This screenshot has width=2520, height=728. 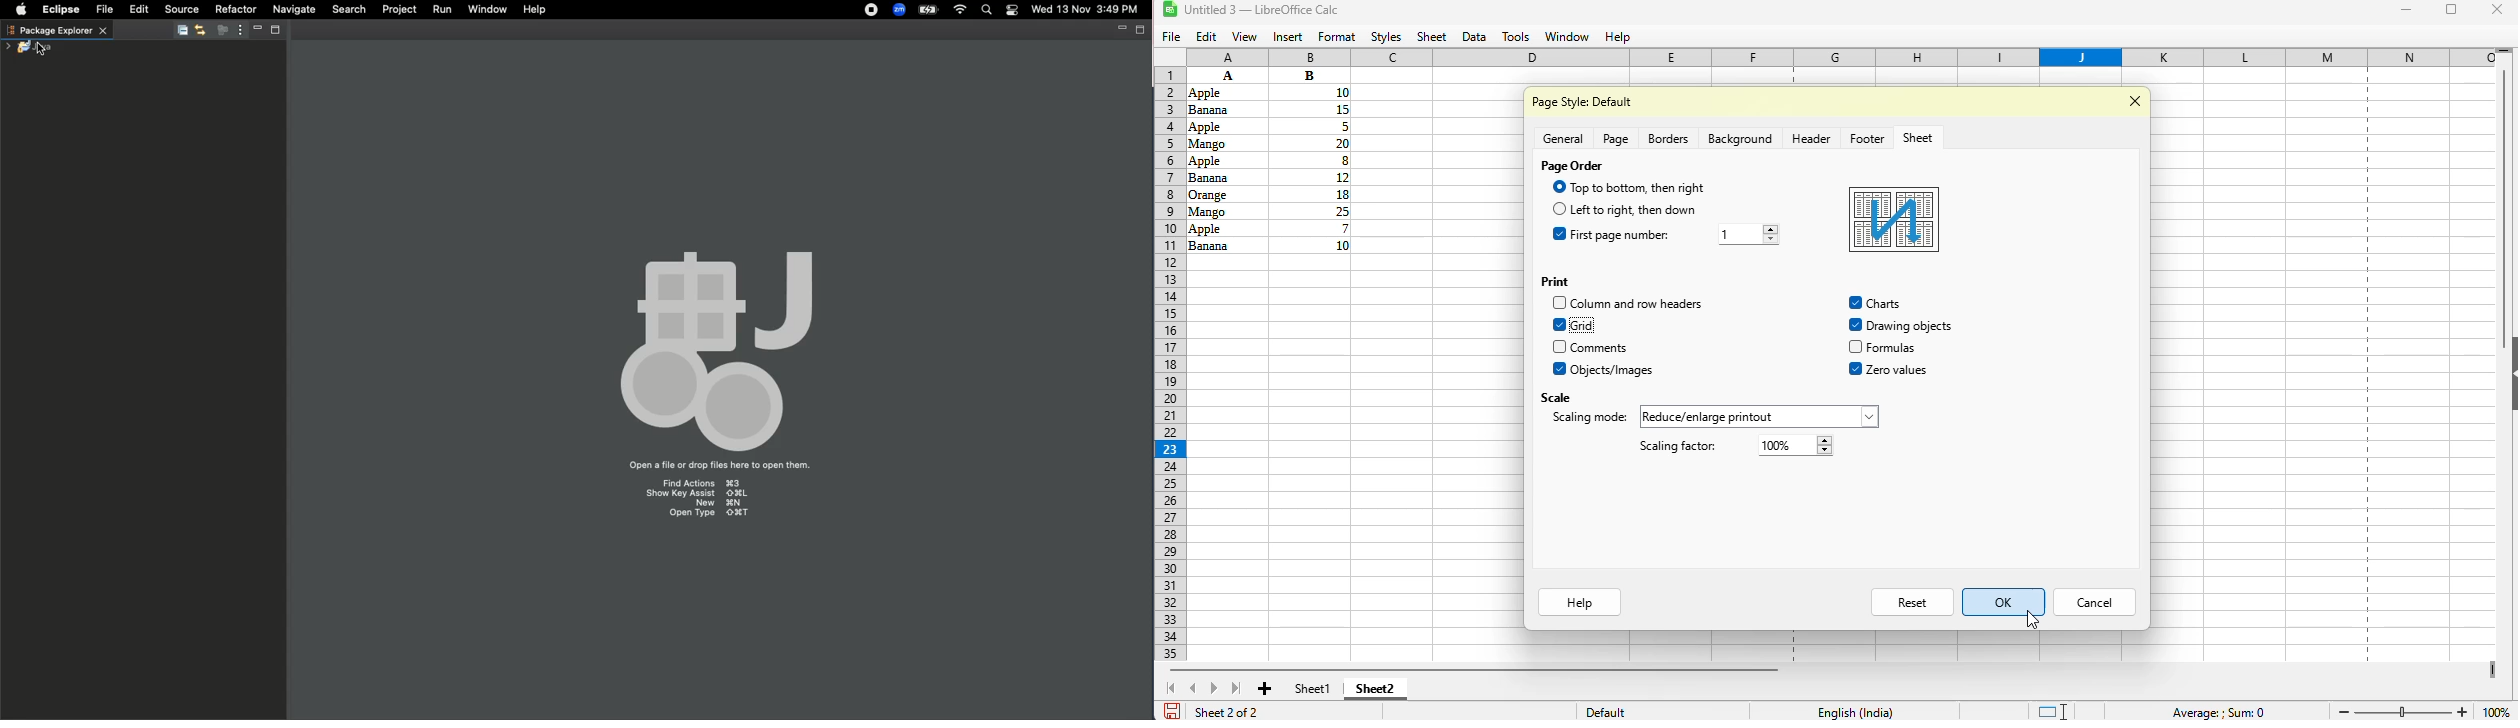 I want to click on , so click(x=1560, y=302).